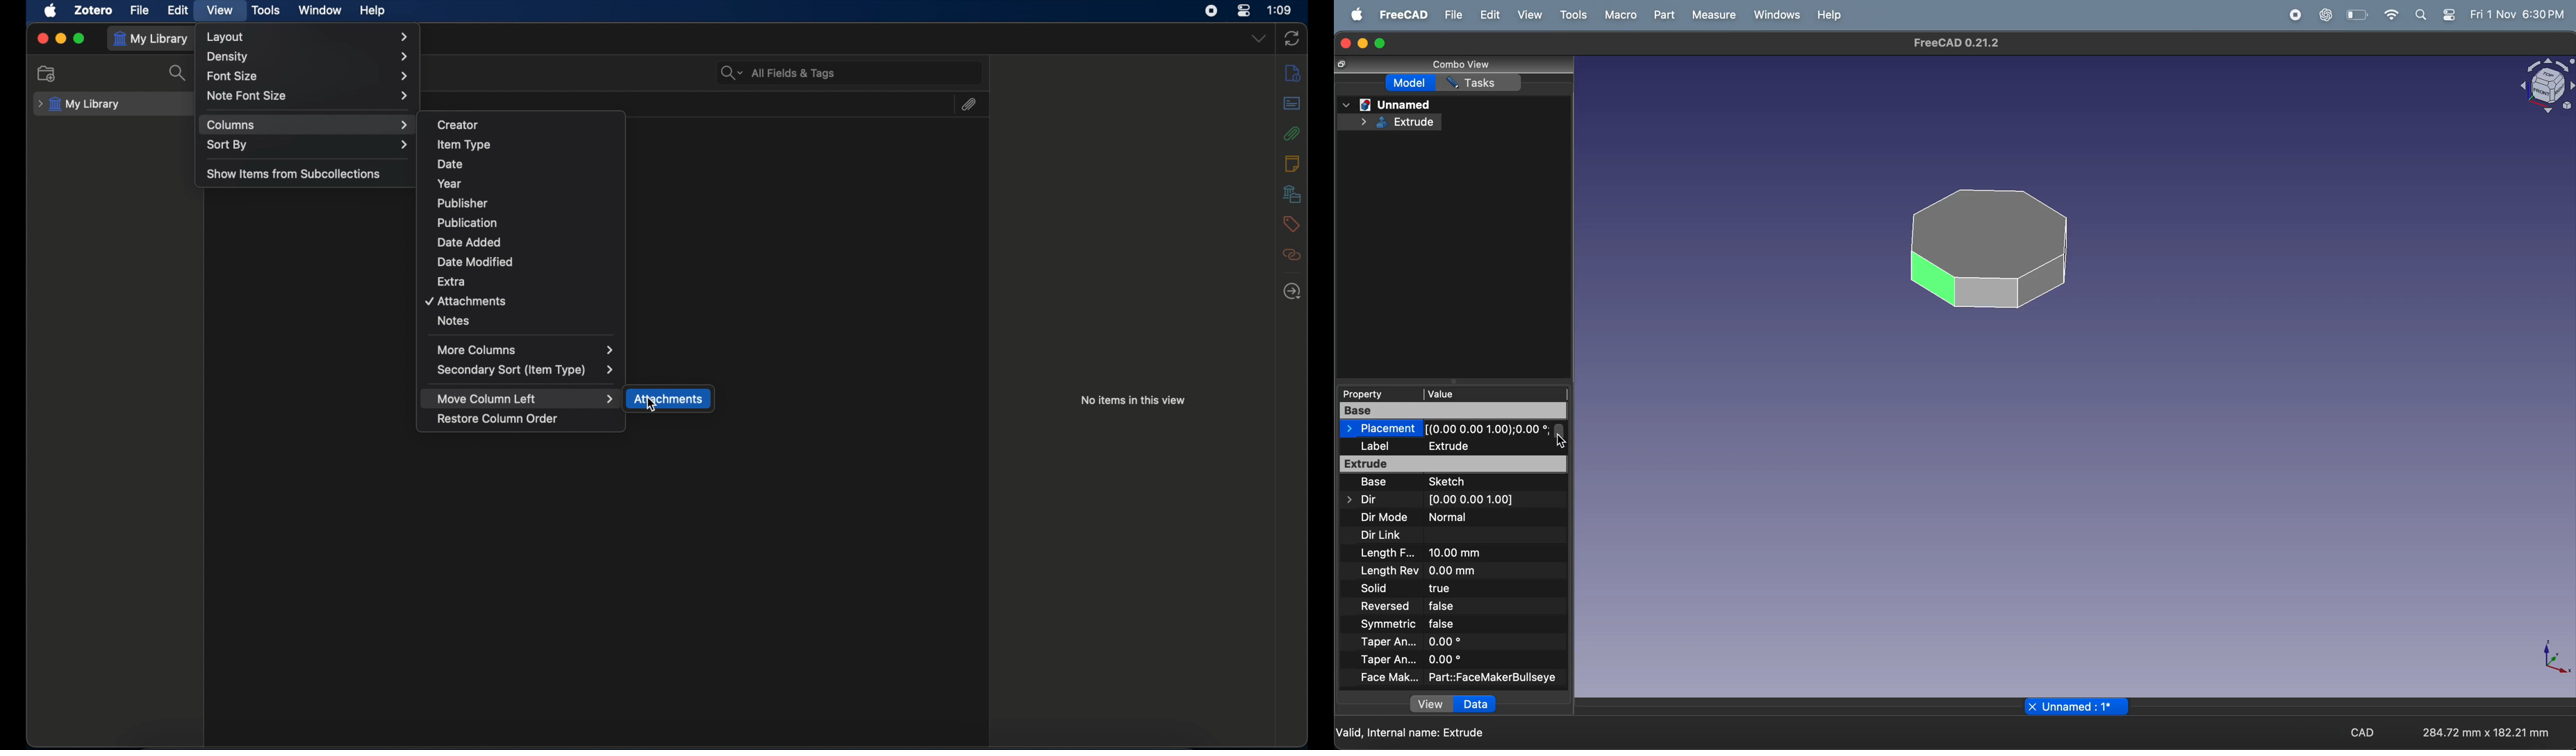  What do you see at coordinates (320, 10) in the screenshot?
I see `window` at bounding box center [320, 10].